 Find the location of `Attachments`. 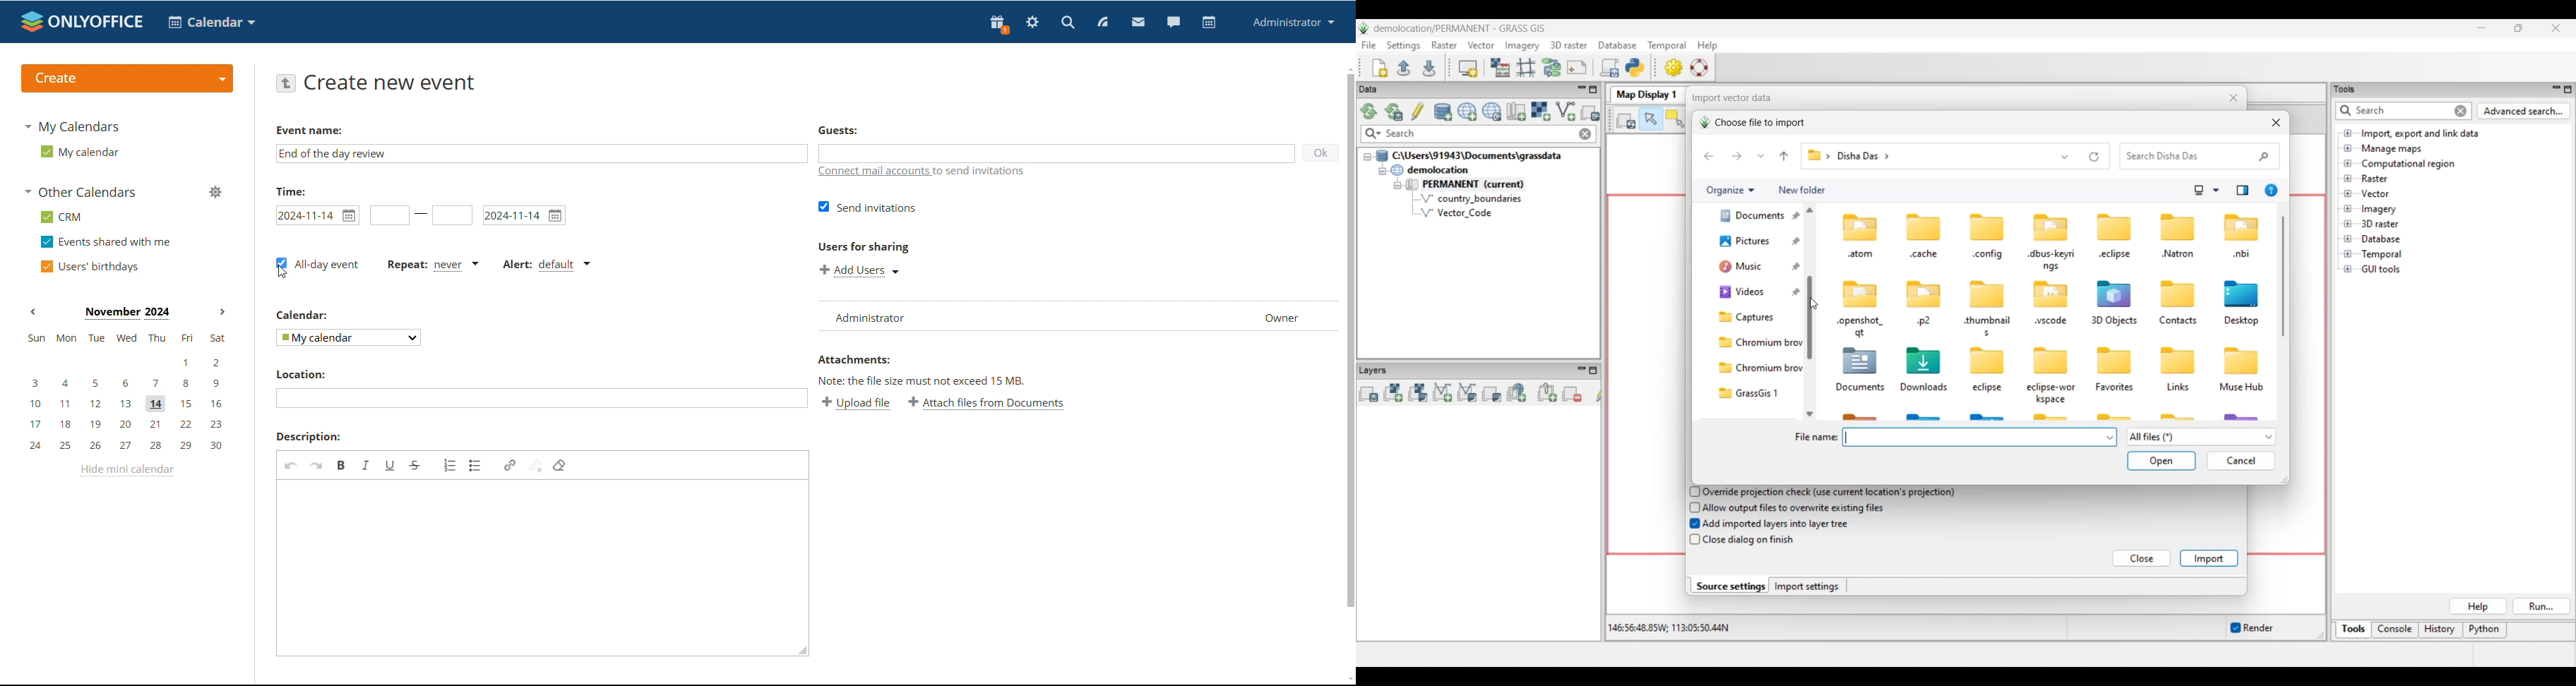

Attachments is located at coordinates (853, 359).